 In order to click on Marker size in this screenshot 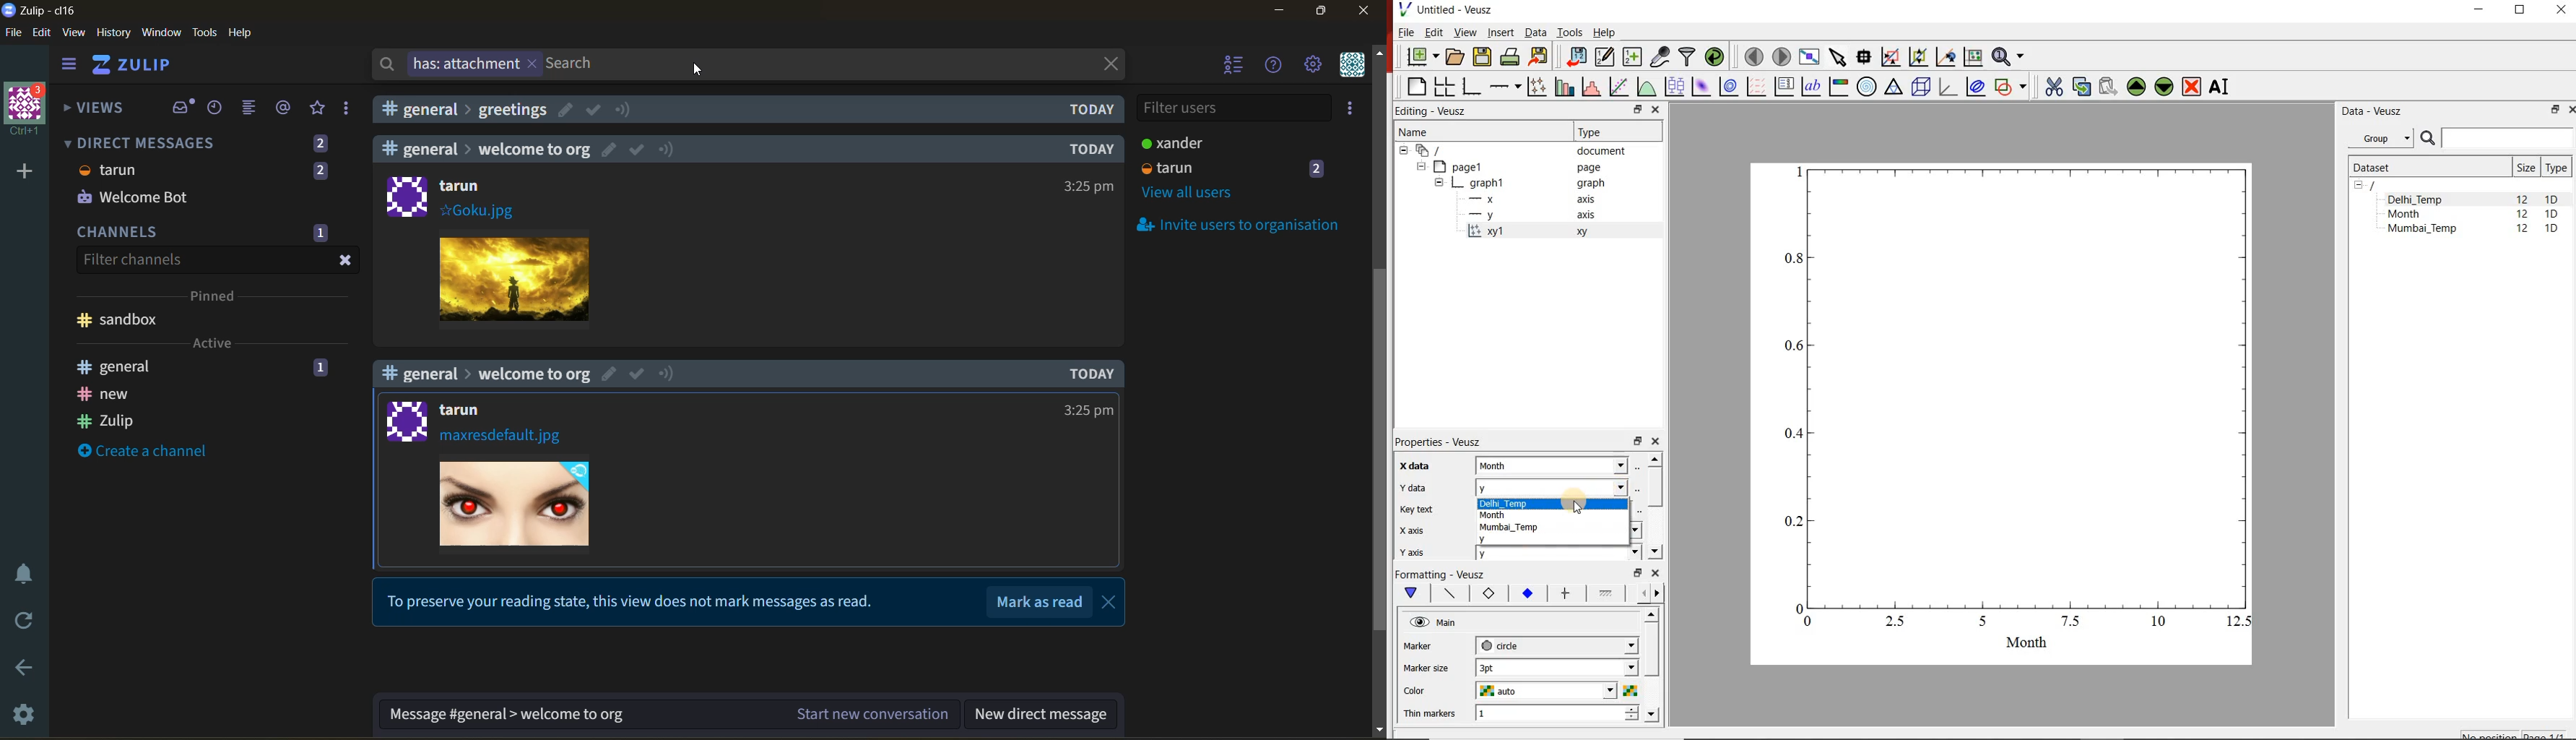, I will do `click(1426, 669)`.